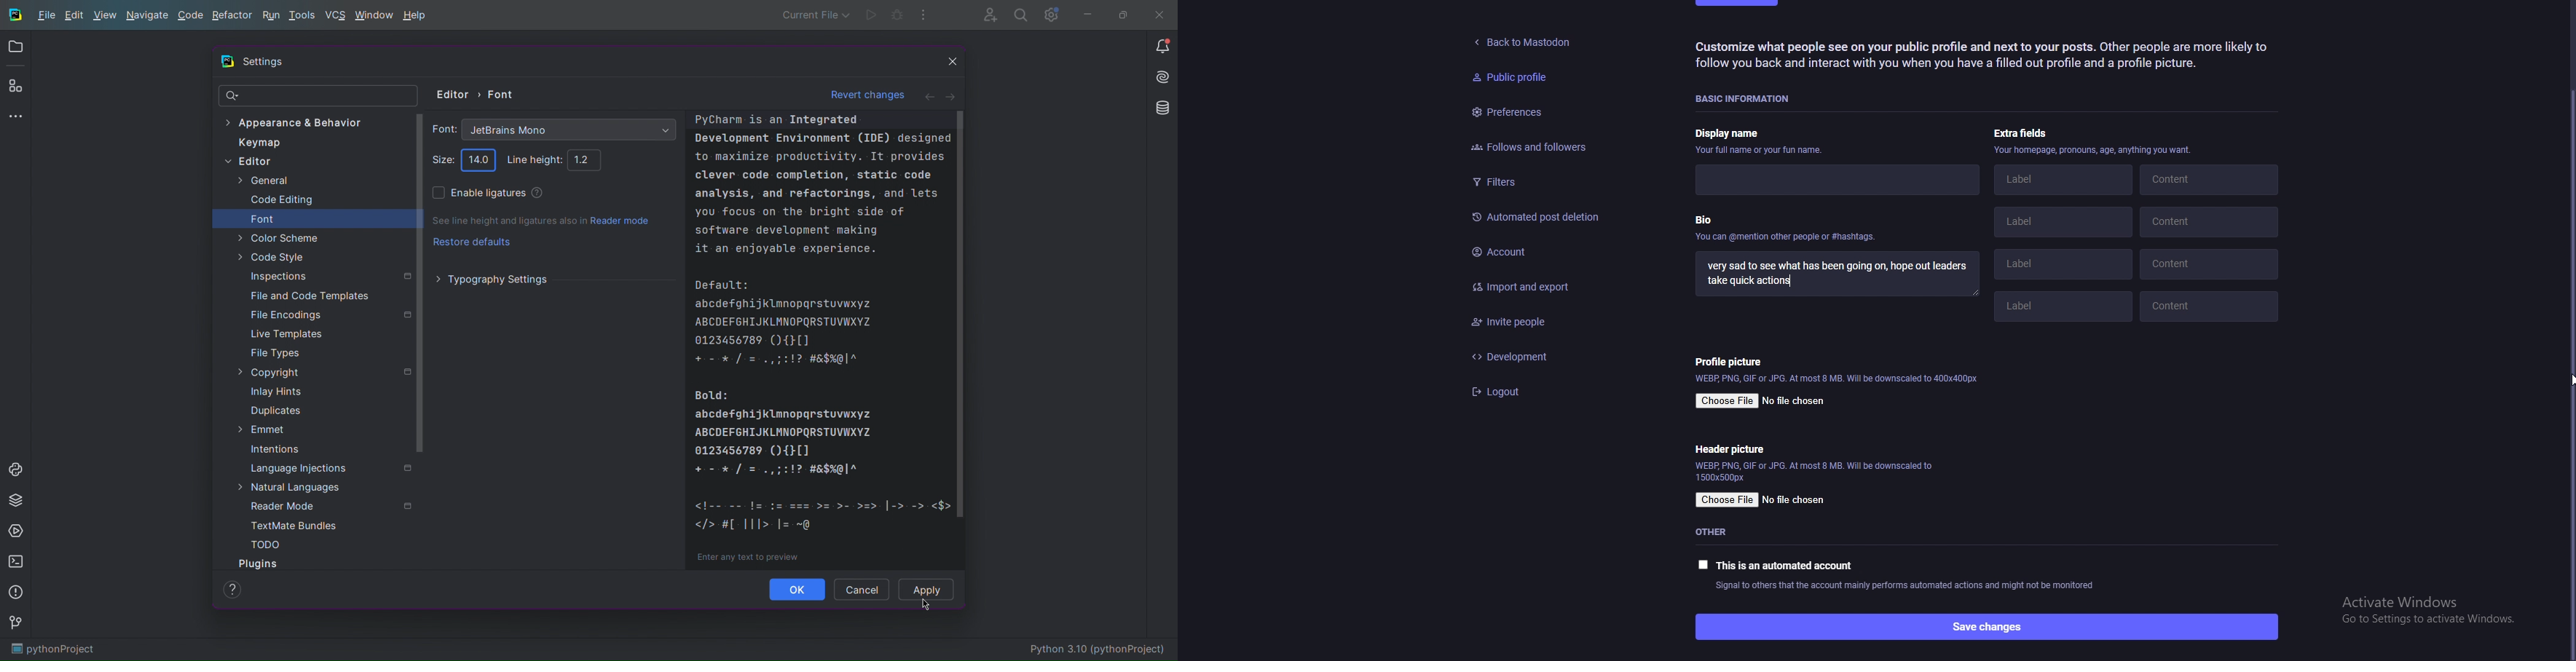  I want to click on Back, so click(928, 96).